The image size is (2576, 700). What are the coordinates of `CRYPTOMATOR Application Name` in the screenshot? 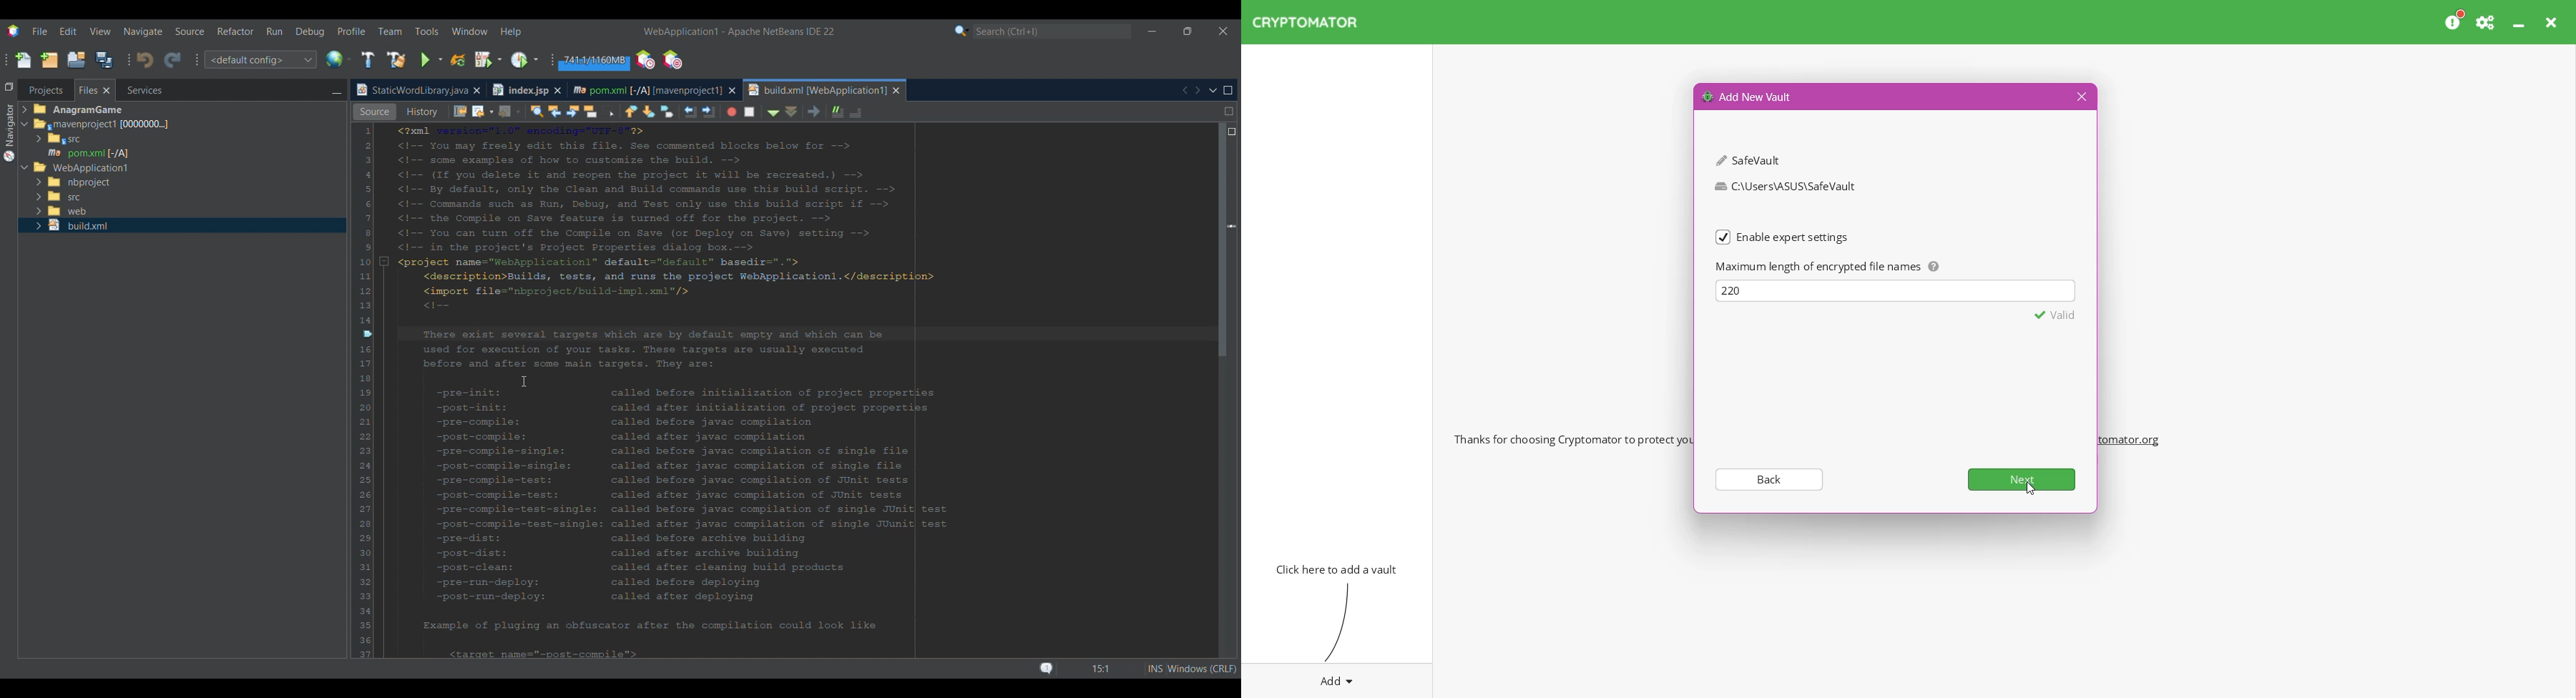 It's located at (1312, 22).